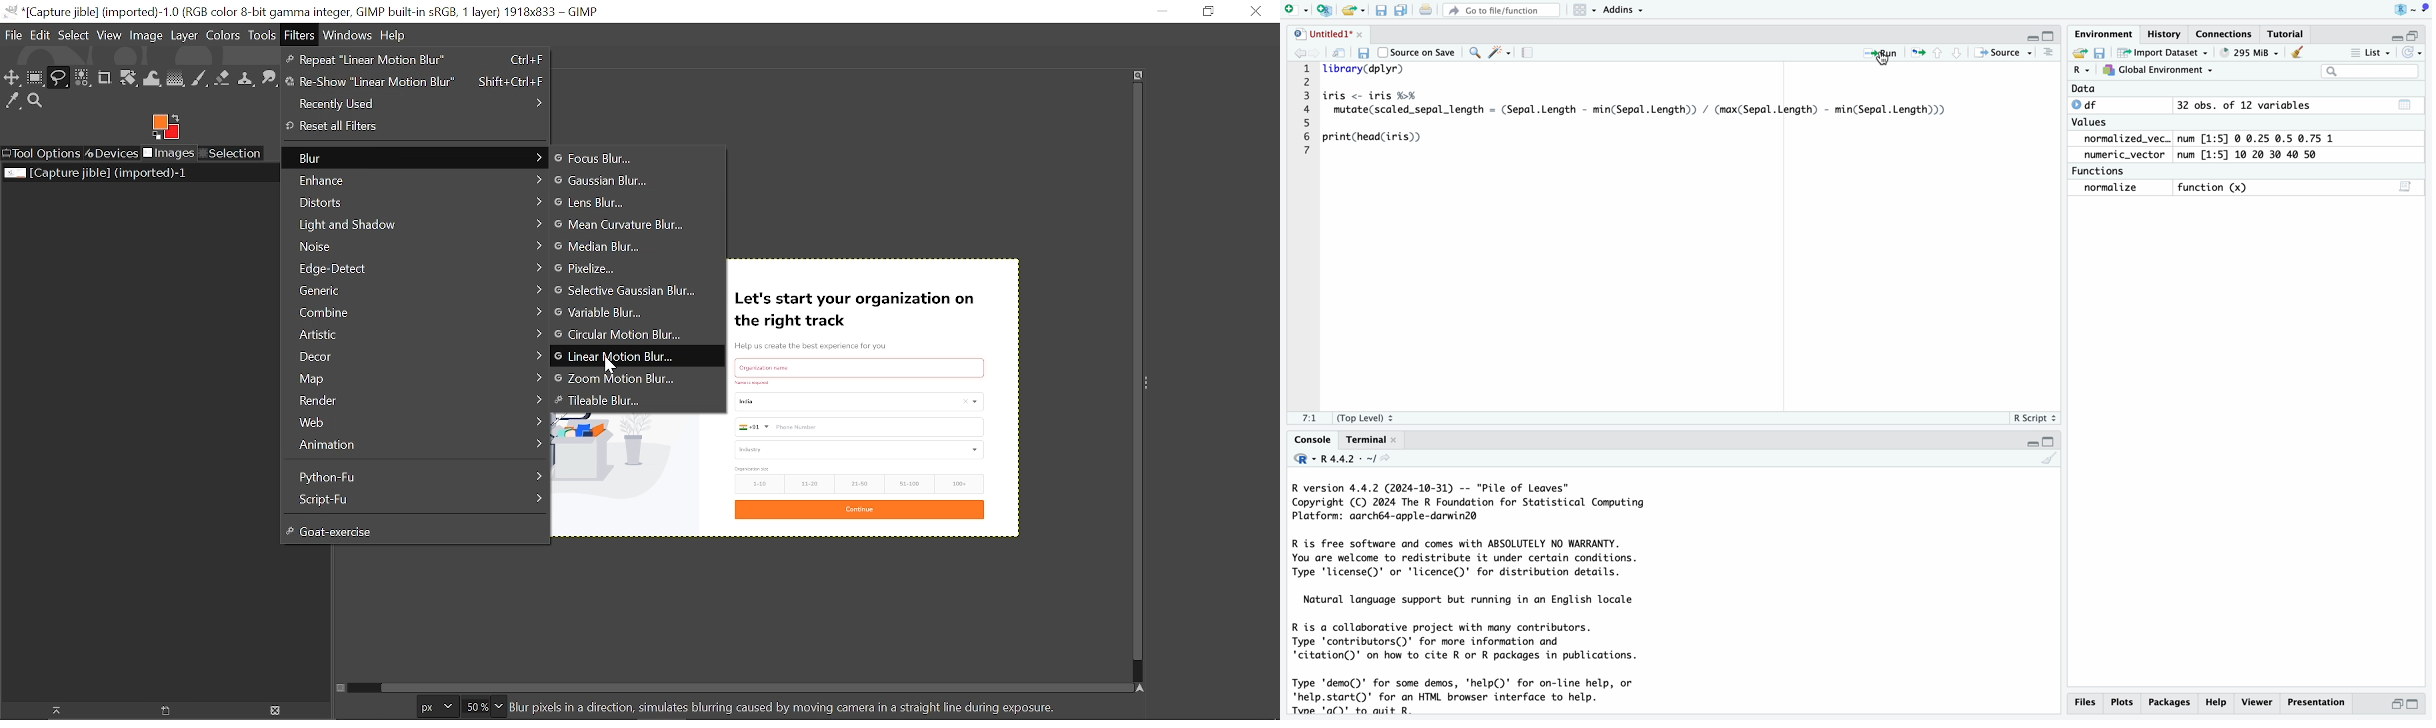 Image resolution: width=2436 pixels, height=728 pixels. What do you see at coordinates (412, 335) in the screenshot?
I see `Artistic` at bounding box center [412, 335].